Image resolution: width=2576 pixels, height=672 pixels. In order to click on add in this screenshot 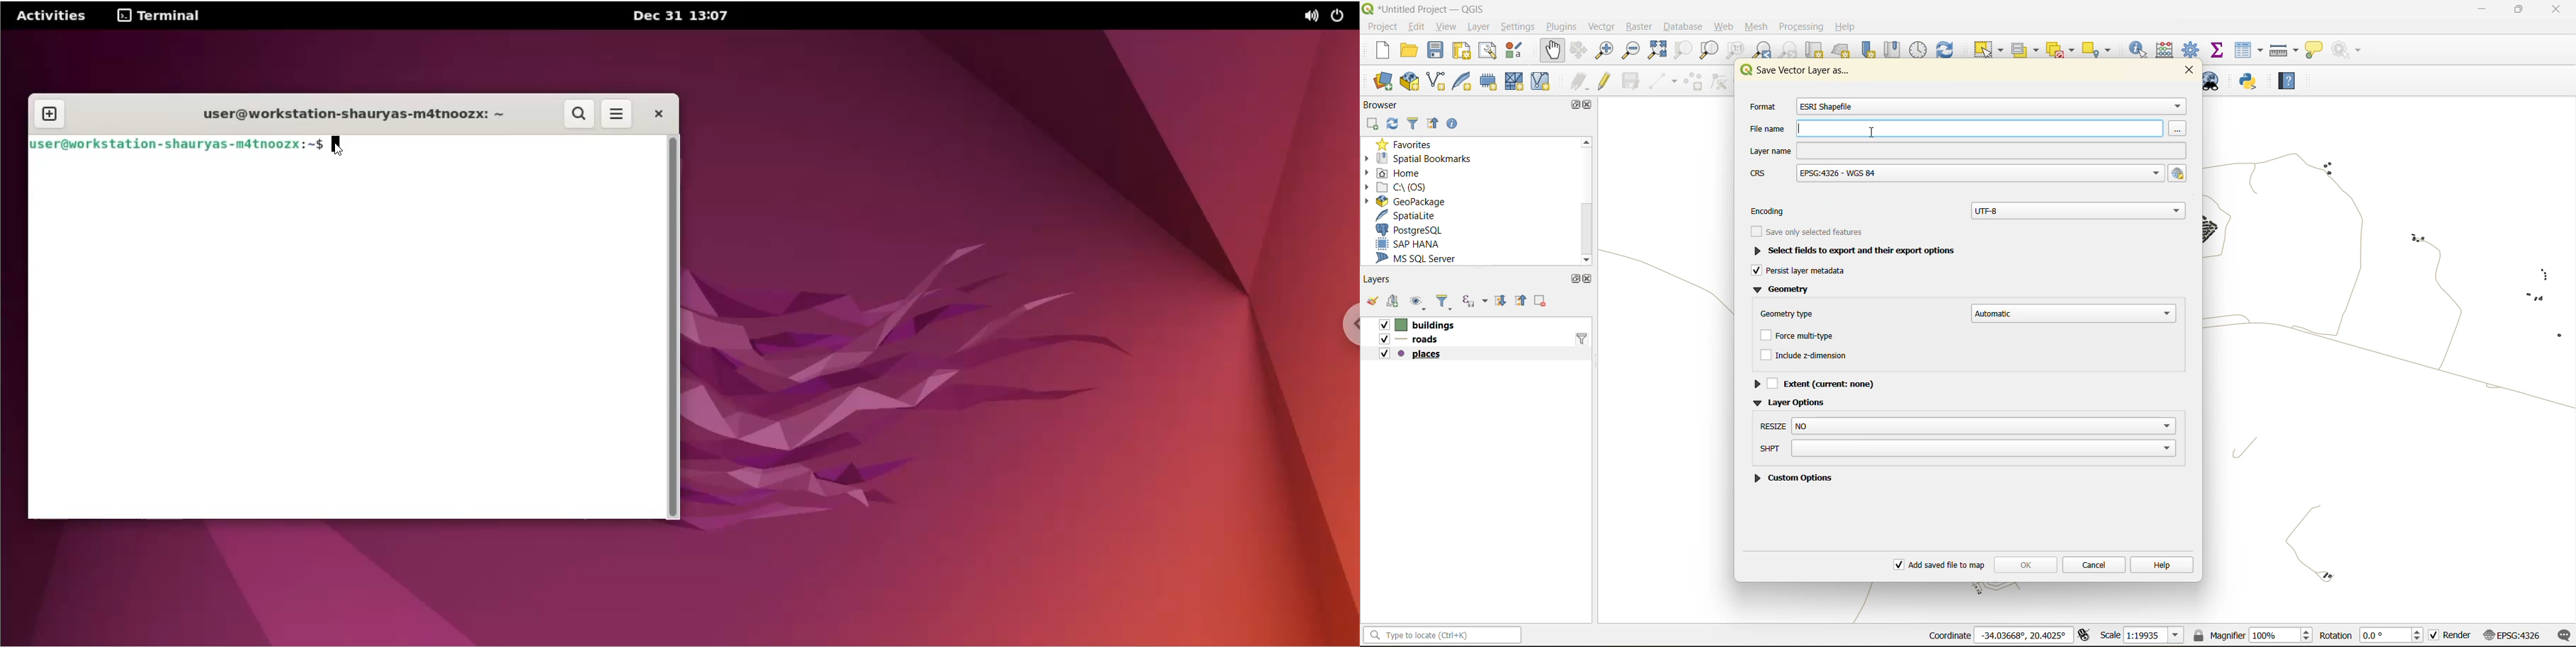, I will do `click(1397, 303)`.